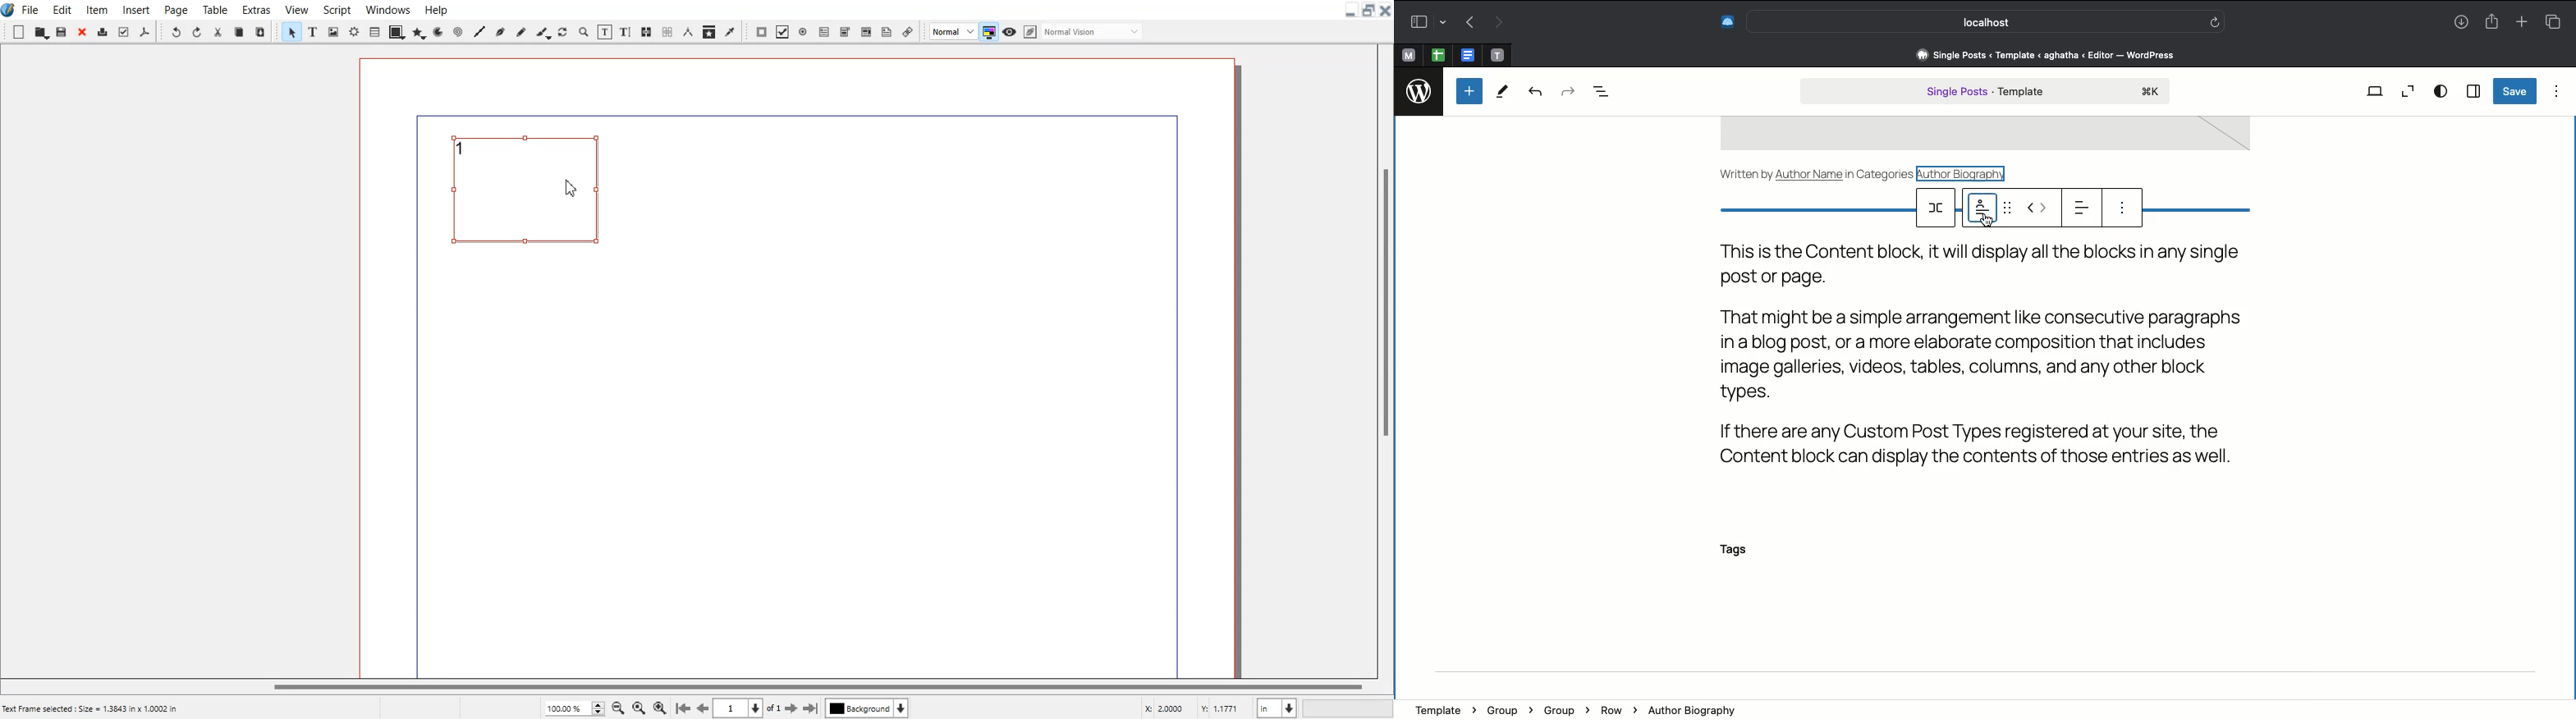  What do you see at coordinates (2473, 92) in the screenshot?
I see `Sidebar` at bounding box center [2473, 92].